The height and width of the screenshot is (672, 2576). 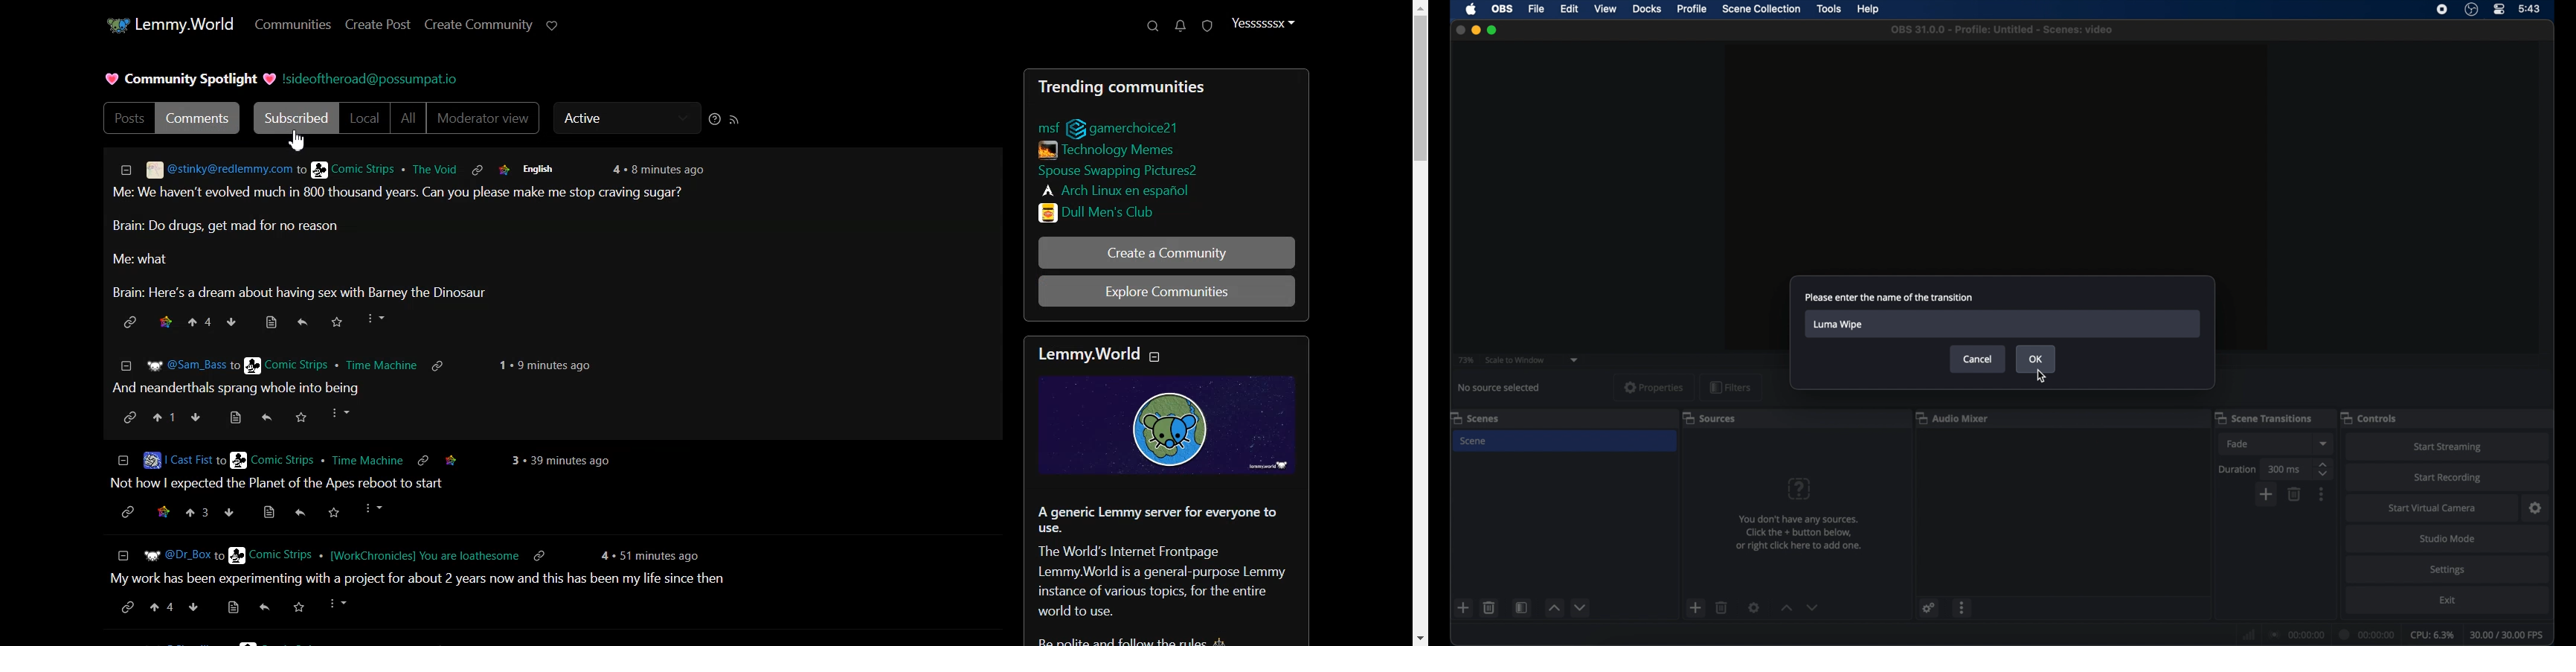 What do you see at coordinates (1153, 26) in the screenshot?
I see `Search` at bounding box center [1153, 26].